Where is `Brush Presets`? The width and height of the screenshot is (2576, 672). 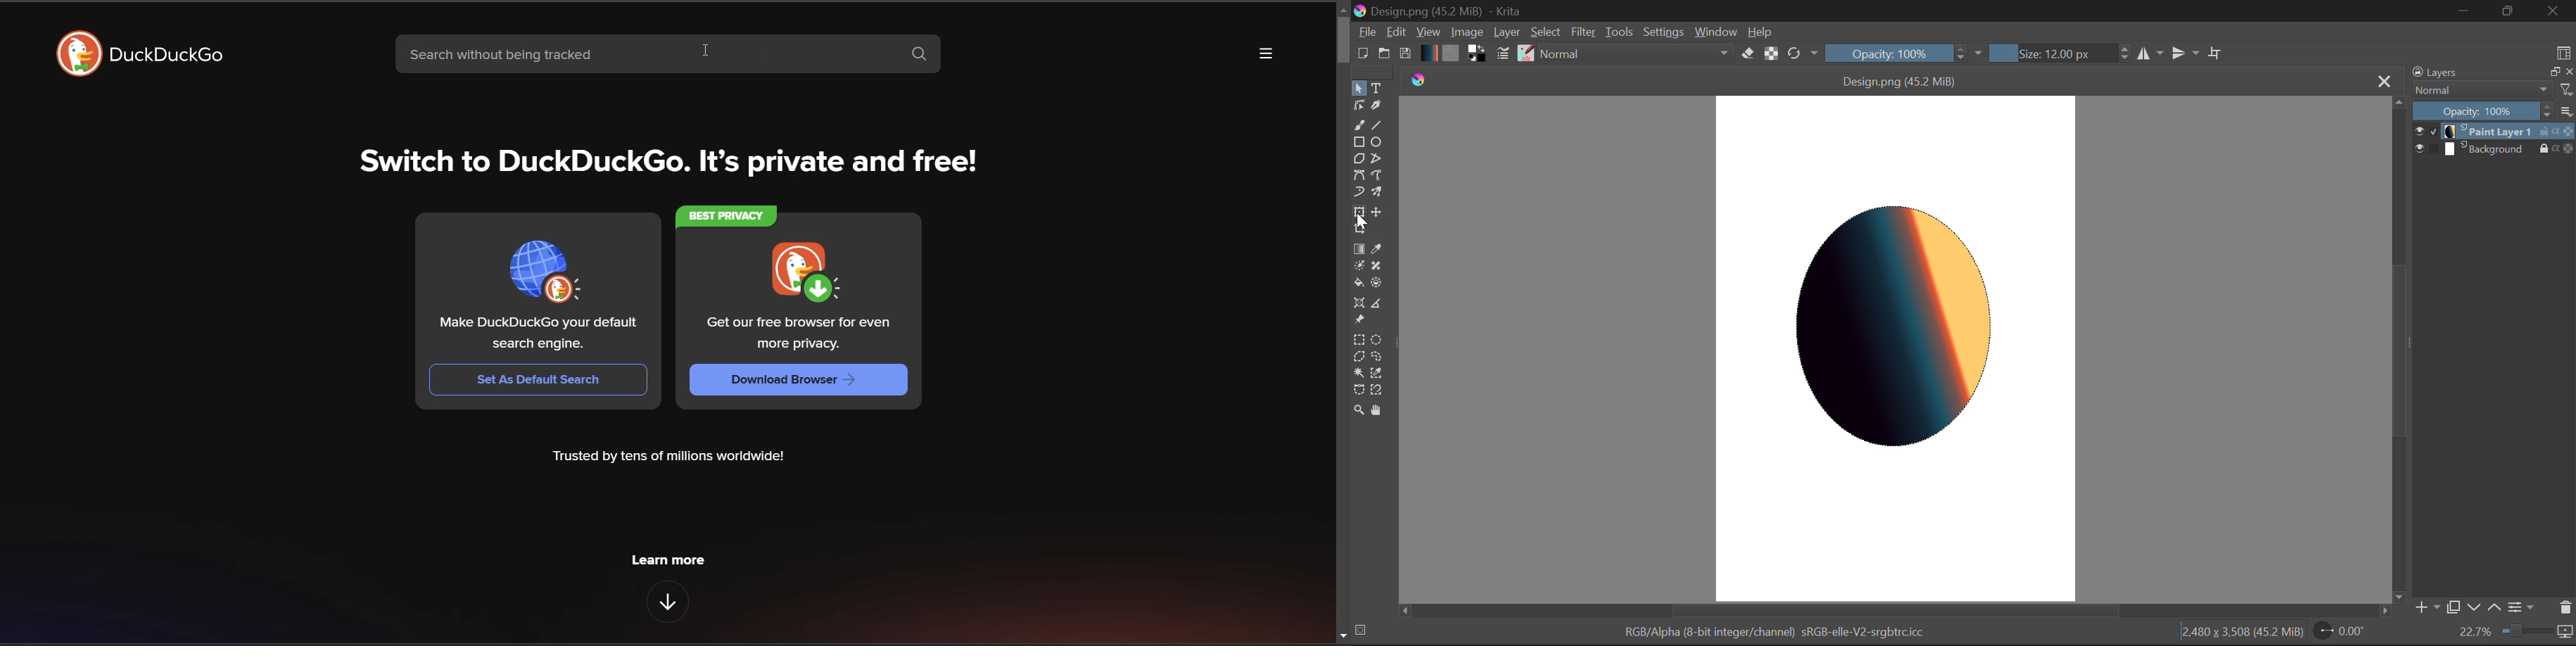 Brush Presets is located at coordinates (1525, 54).